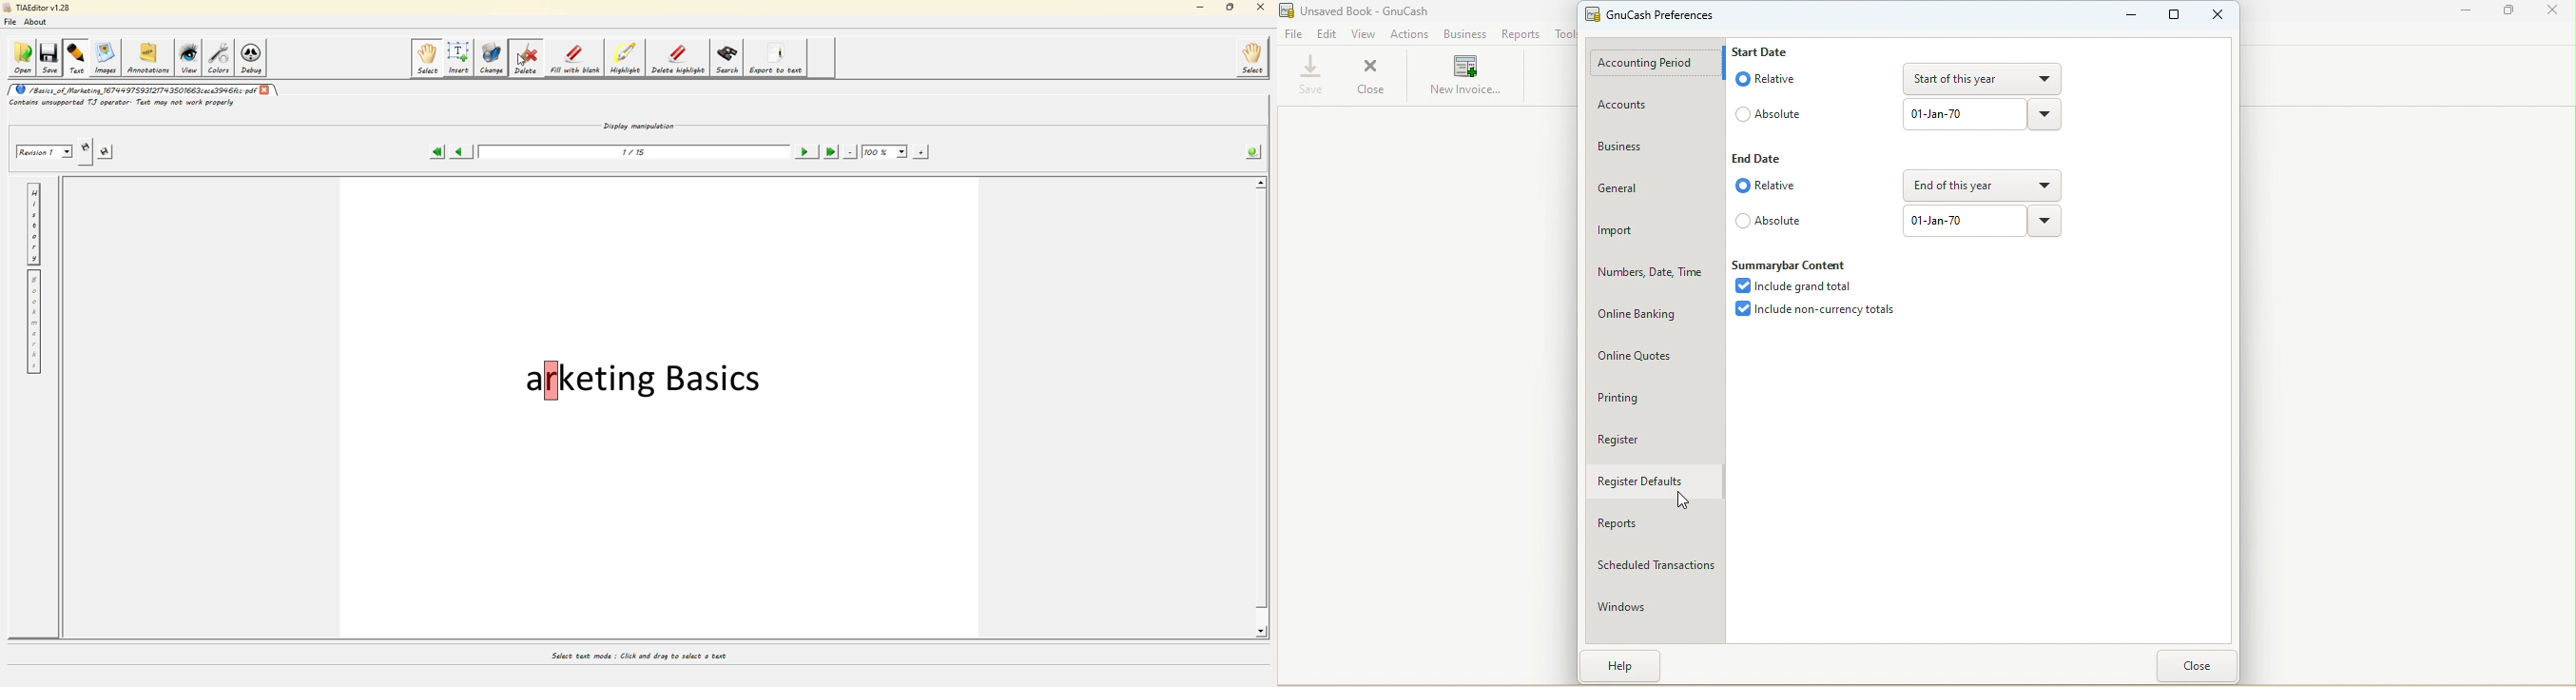 The image size is (2576, 700). What do you see at coordinates (2508, 14) in the screenshot?
I see `Maximize` at bounding box center [2508, 14].